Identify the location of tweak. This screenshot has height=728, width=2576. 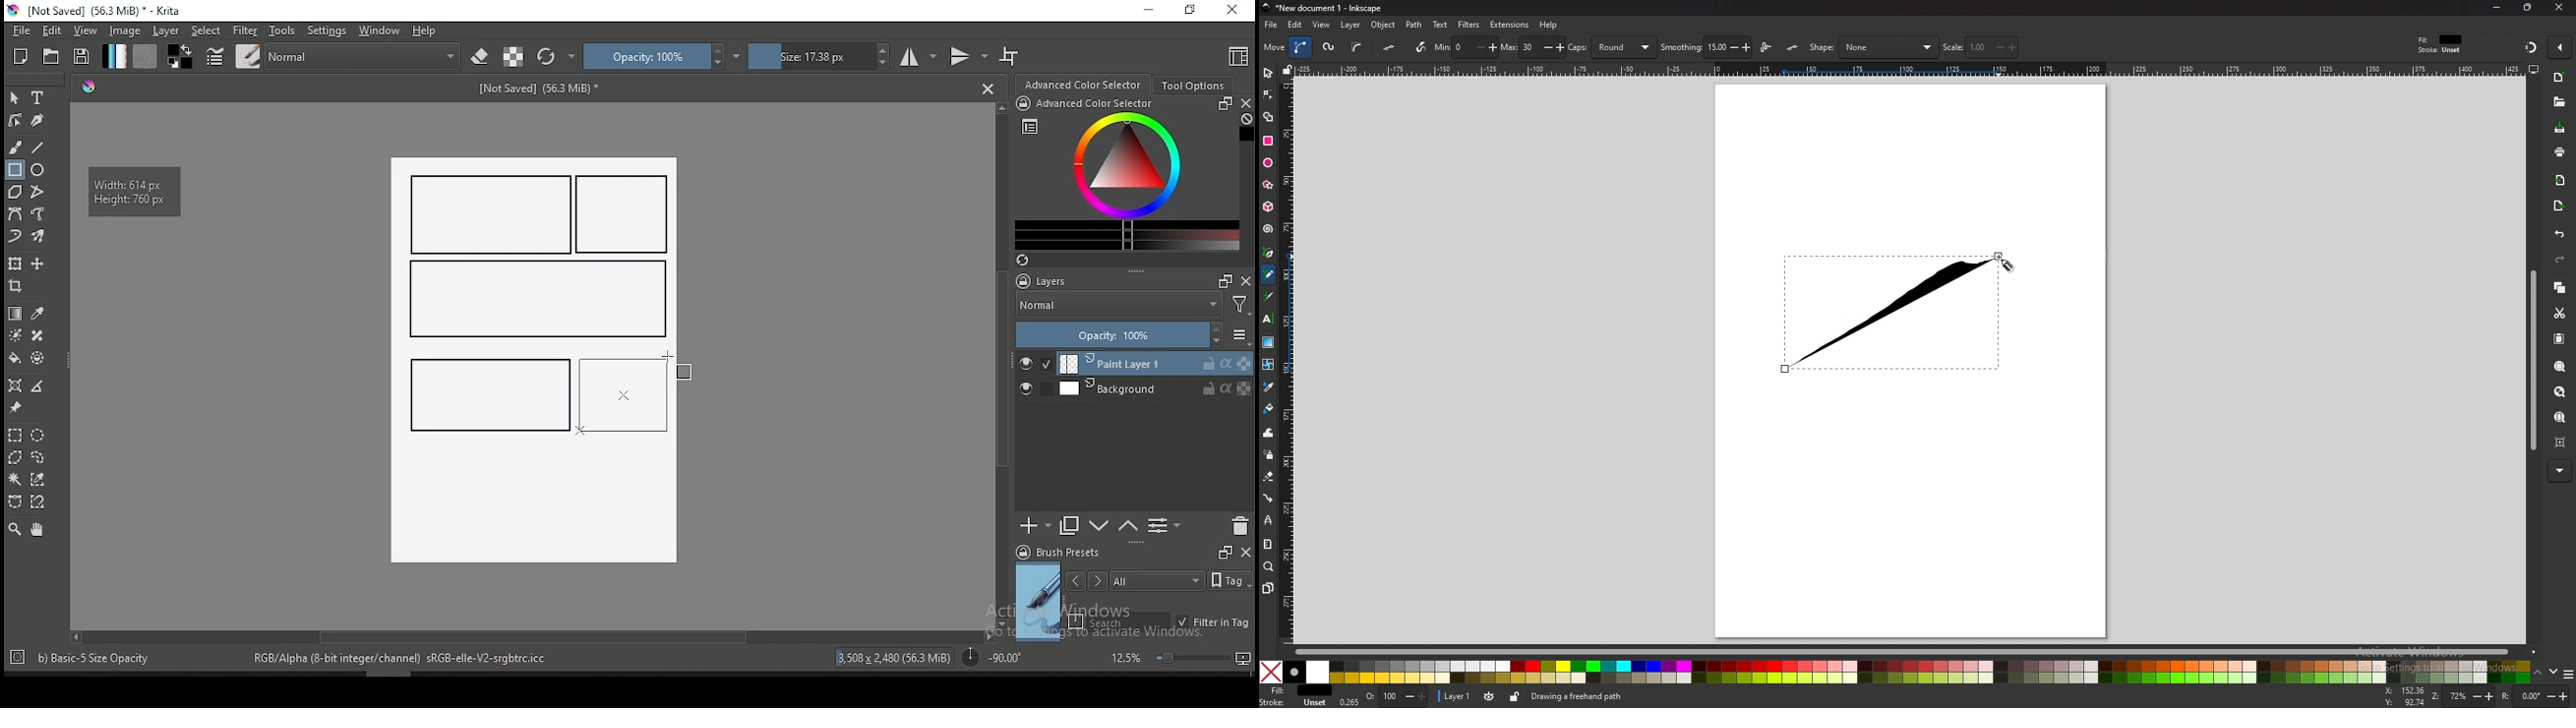
(1268, 432).